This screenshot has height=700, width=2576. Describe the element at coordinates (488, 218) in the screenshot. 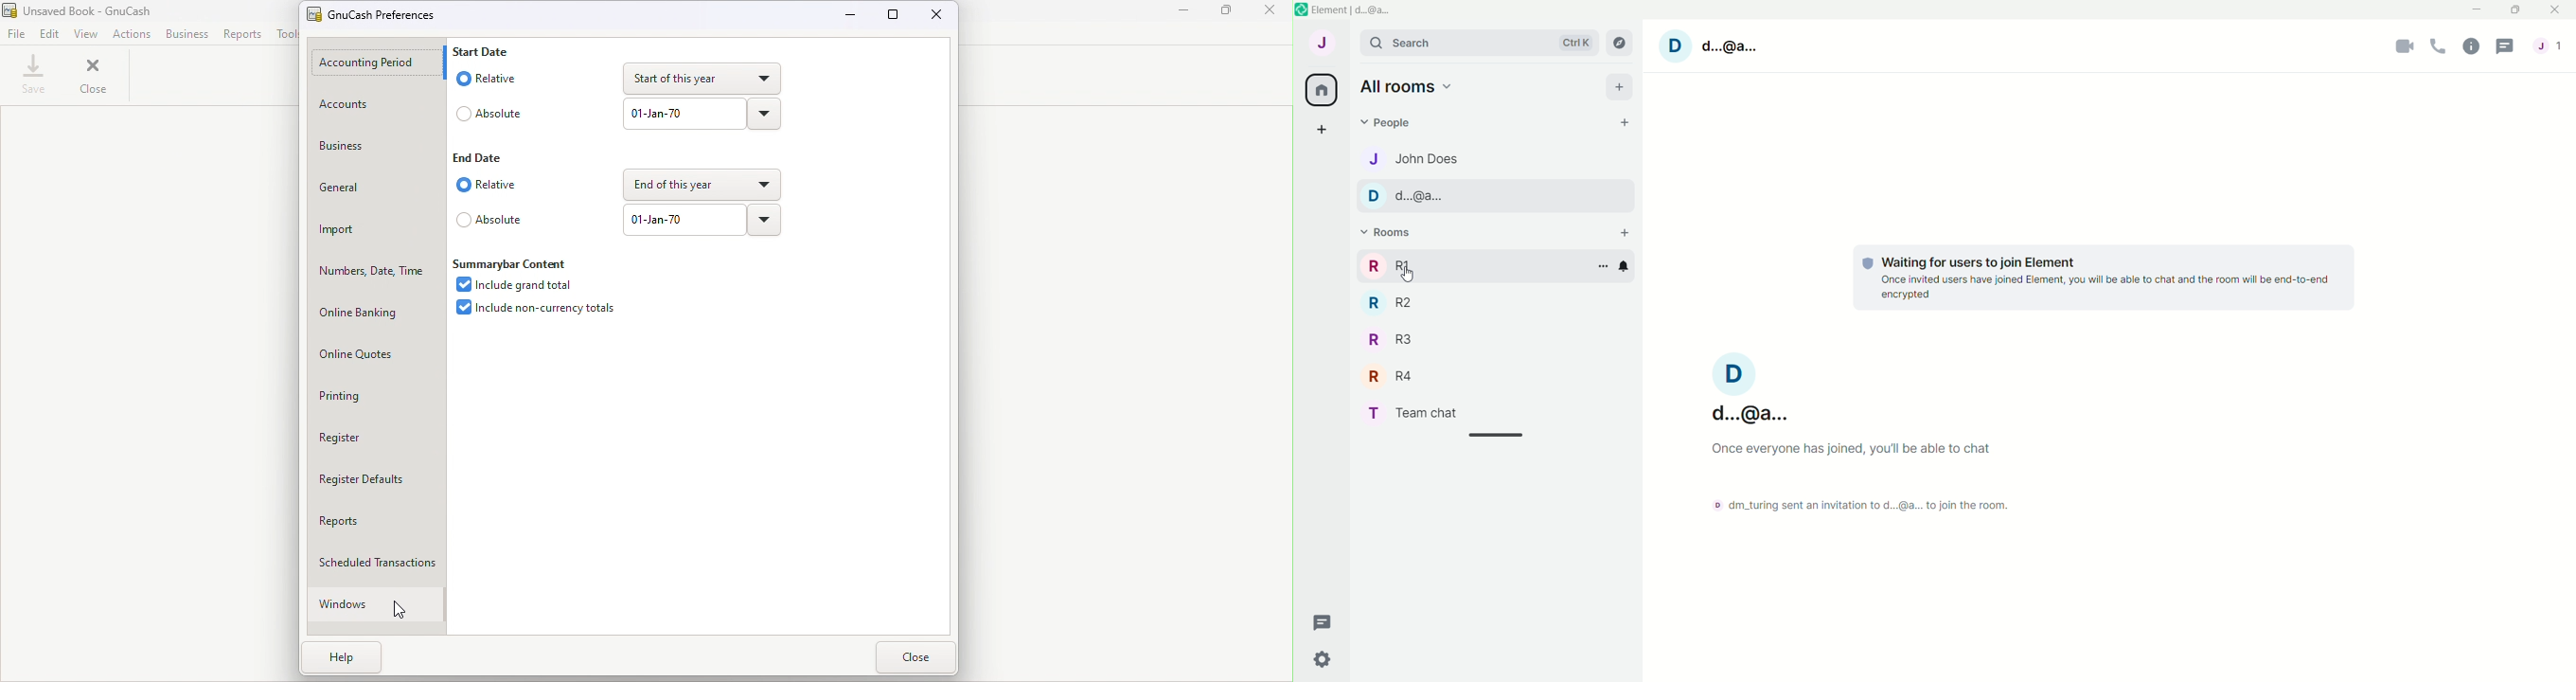

I see `Absolute` at that location.